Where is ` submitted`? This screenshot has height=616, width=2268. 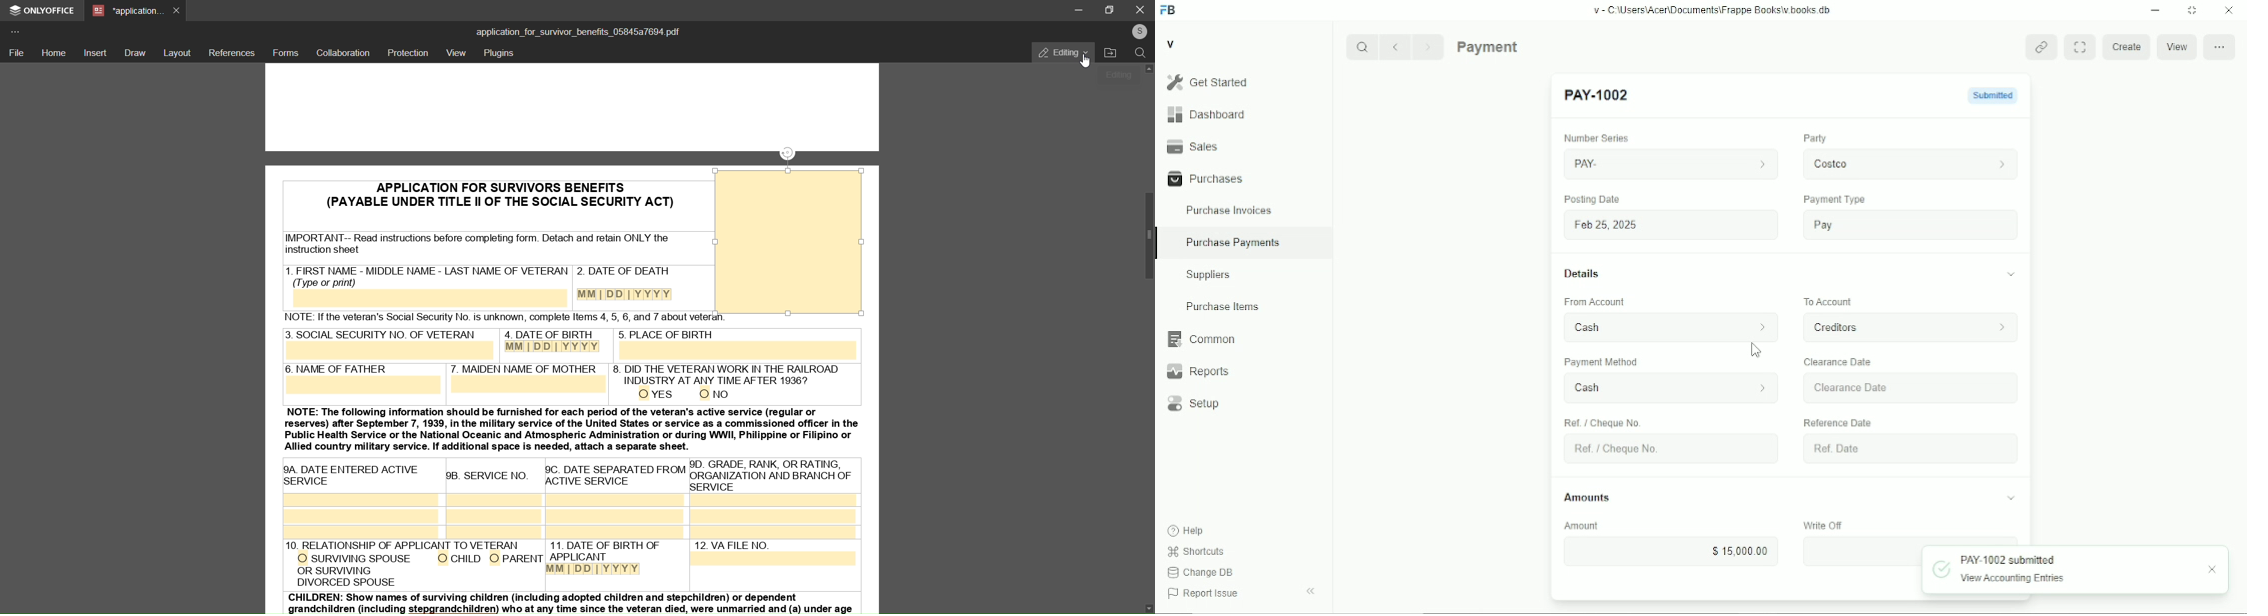
 submitted is located at coordinates (1983, 96).